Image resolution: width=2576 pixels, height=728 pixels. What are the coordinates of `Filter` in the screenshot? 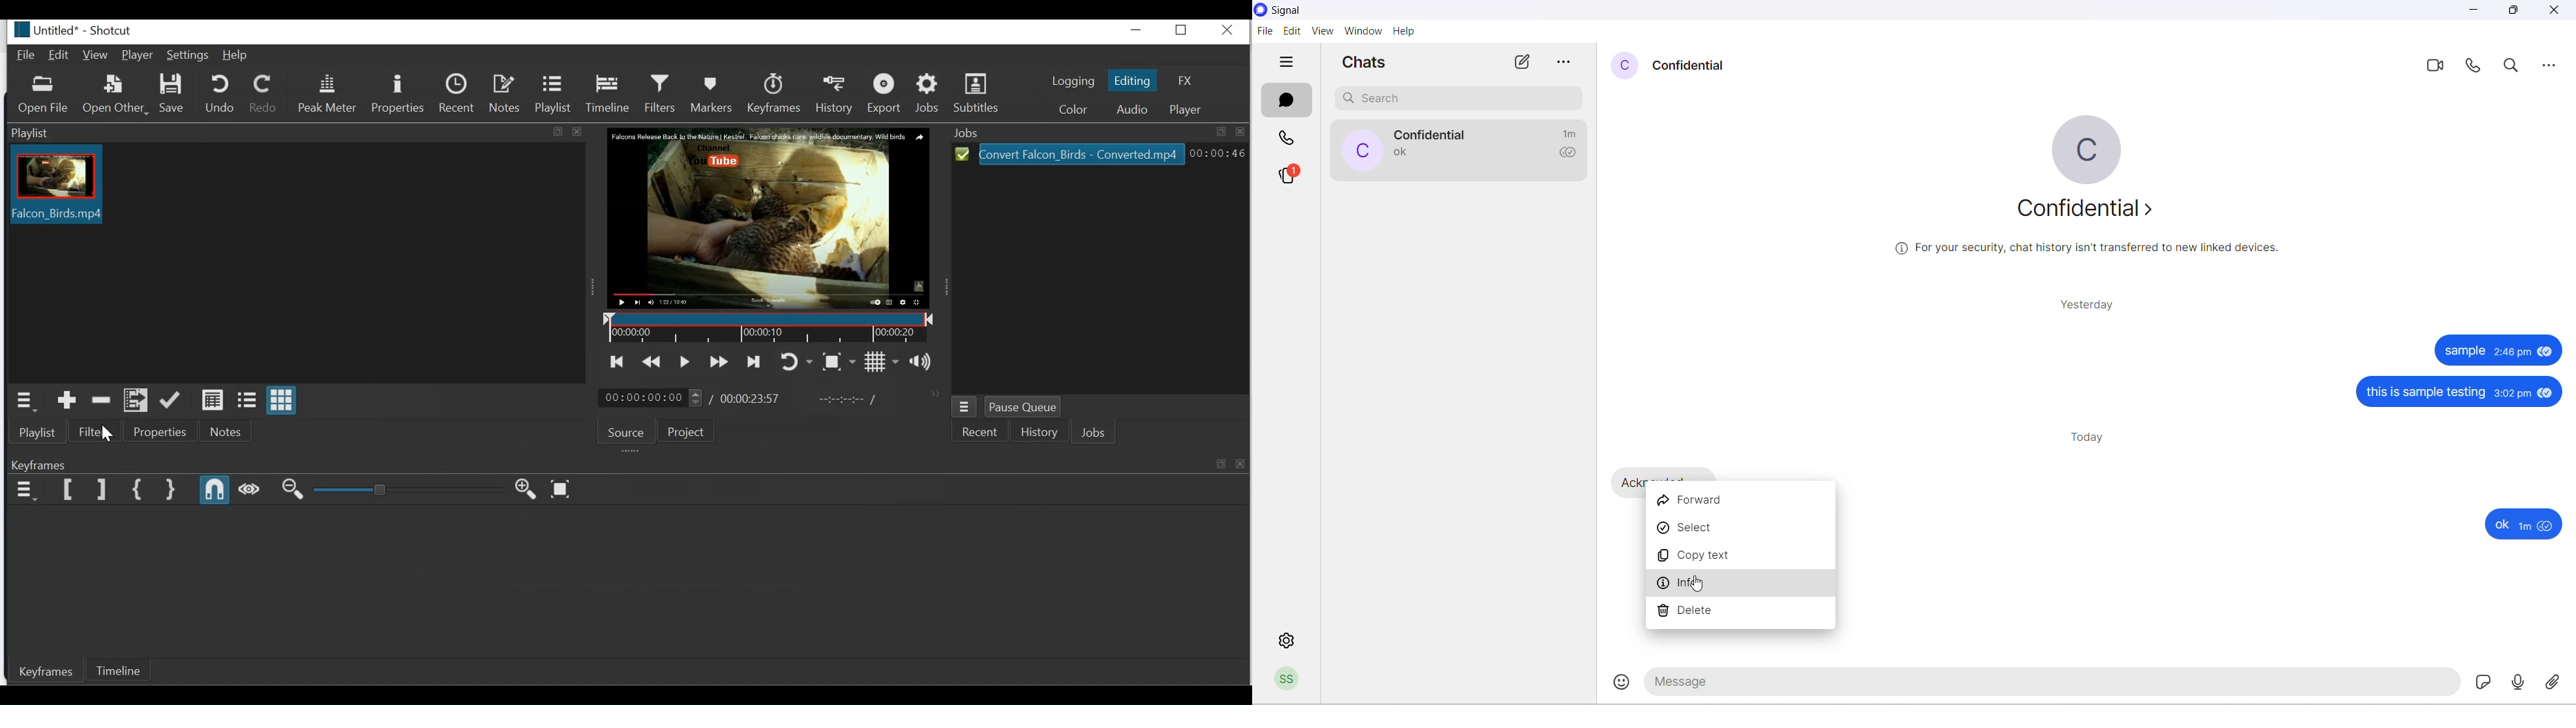 It's located at (93, 430).